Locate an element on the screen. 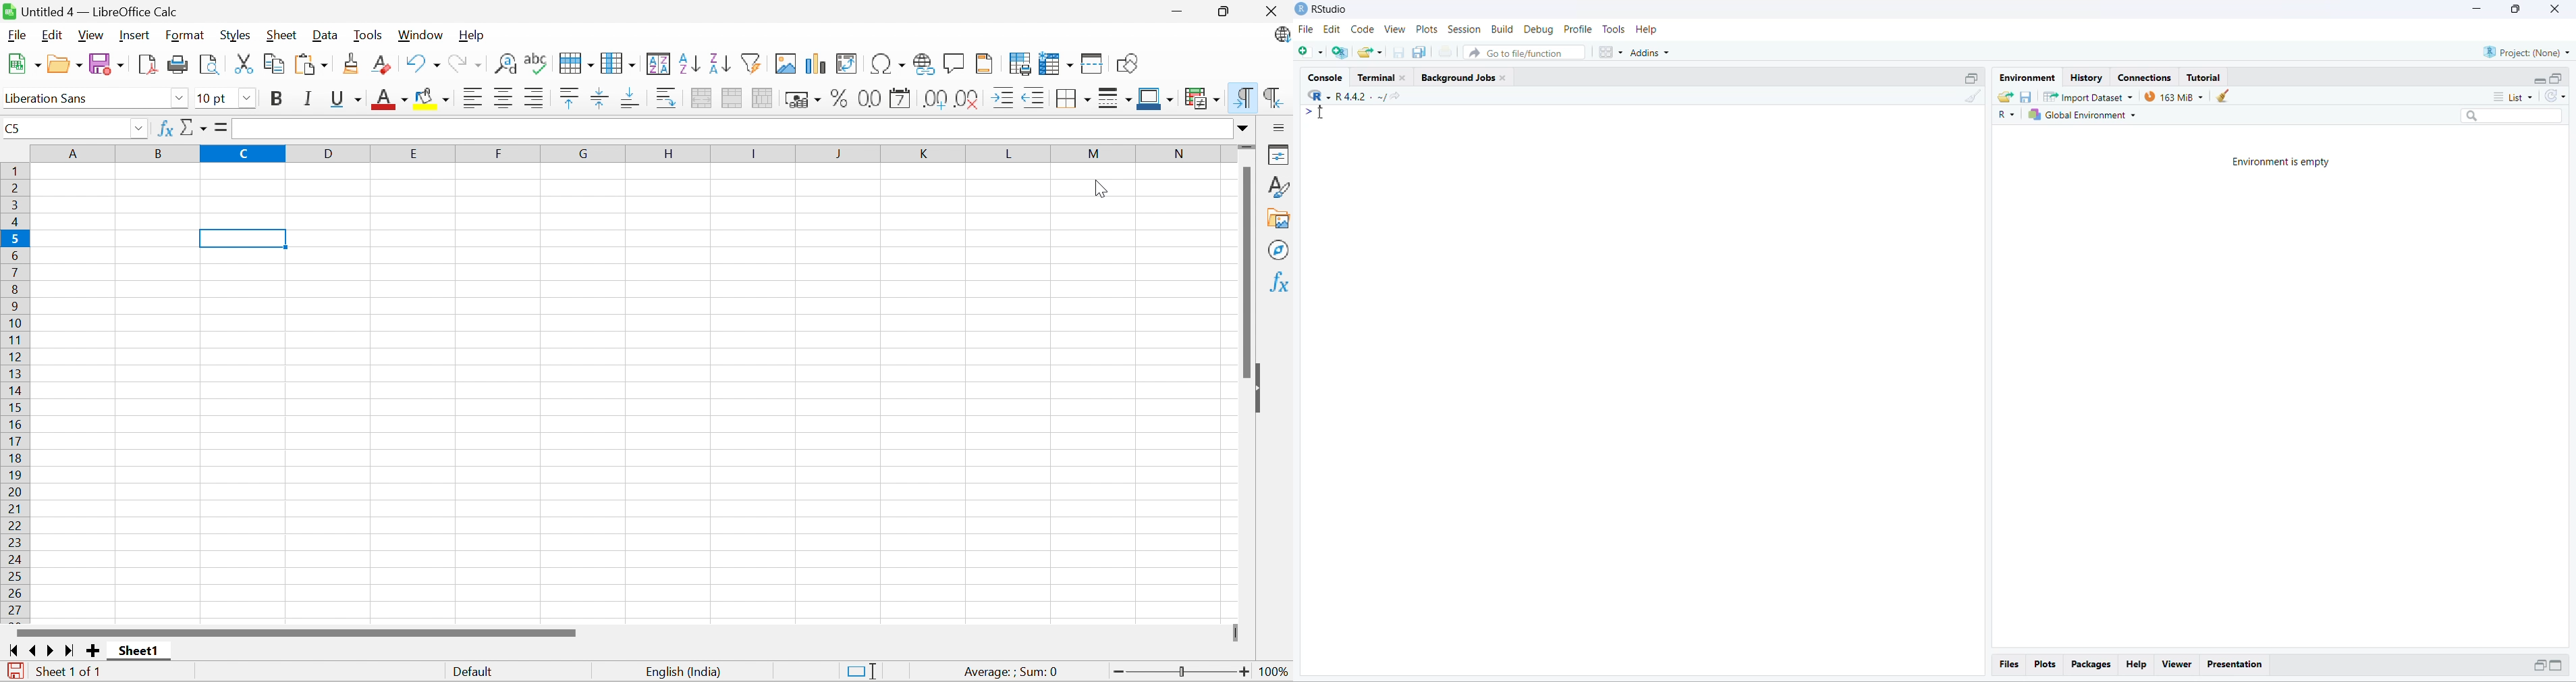 The width and height of the screenshot is (2576, 700). Insert or edit pivot table is located at coordinates (848, 64).